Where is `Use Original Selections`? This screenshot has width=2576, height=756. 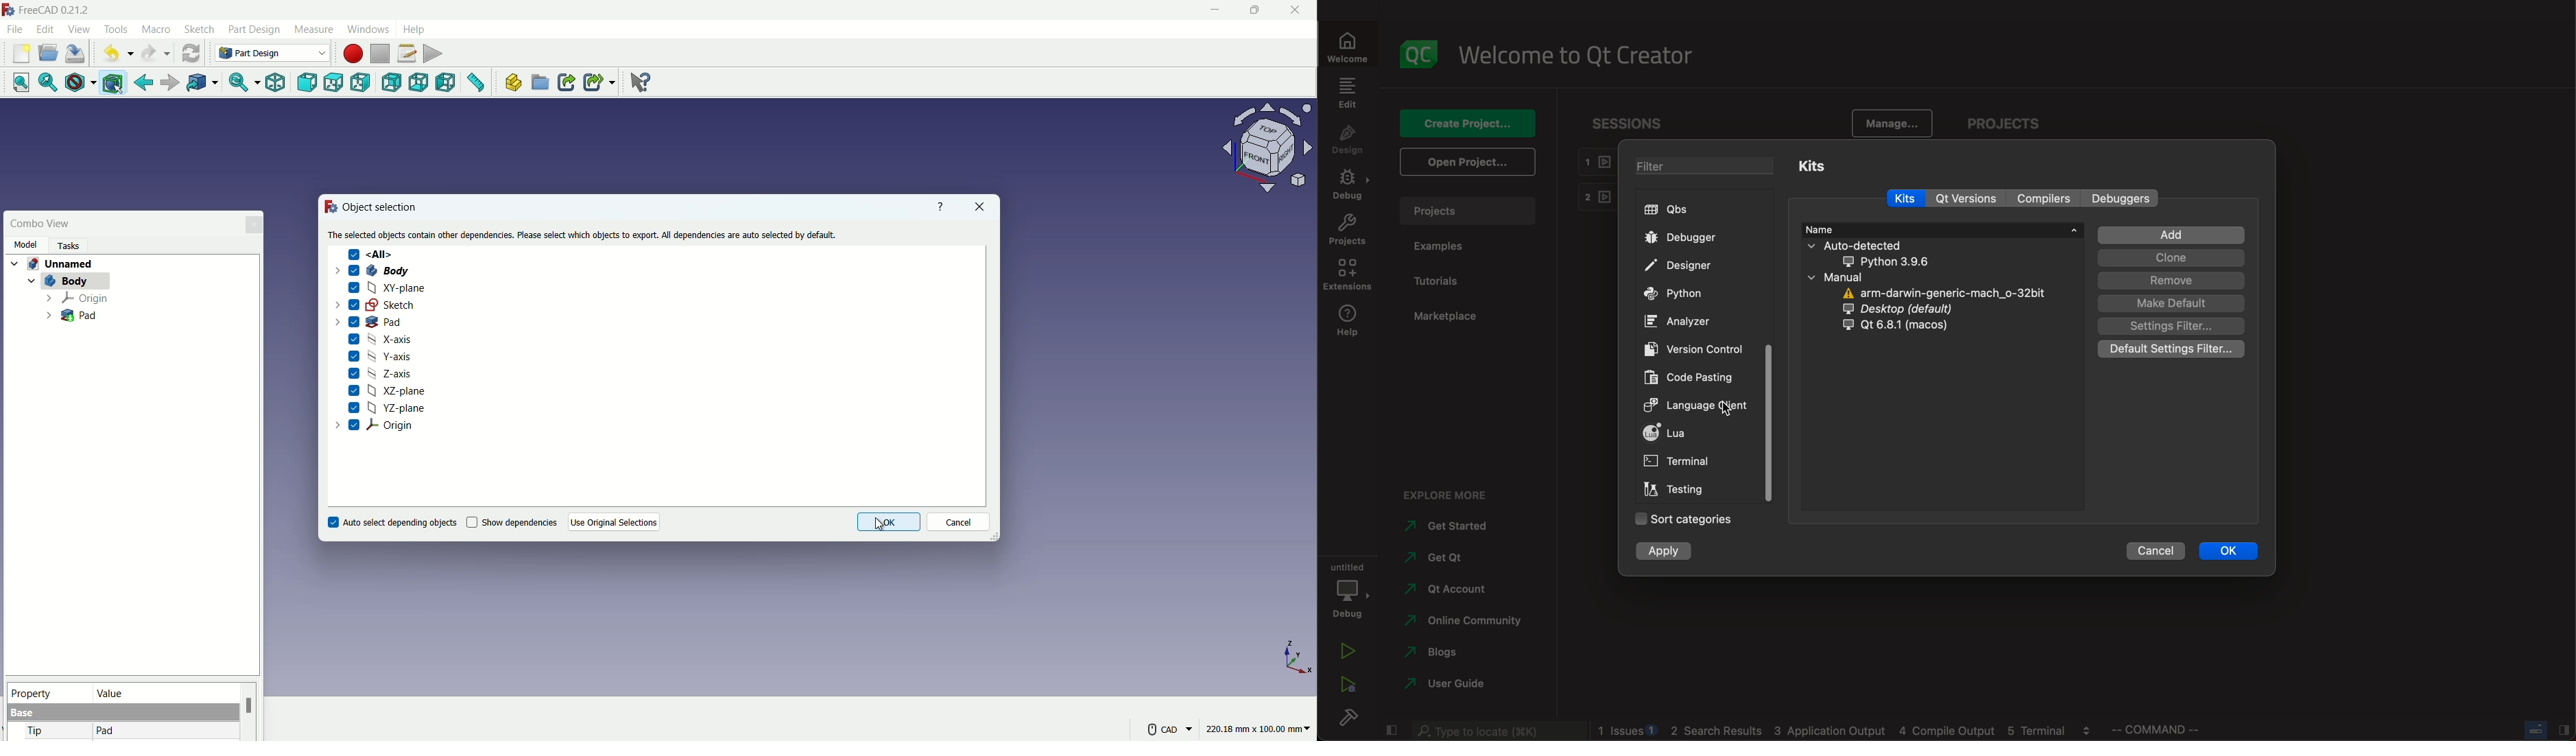 Use Original Selections is located at coordinates (615, 523).